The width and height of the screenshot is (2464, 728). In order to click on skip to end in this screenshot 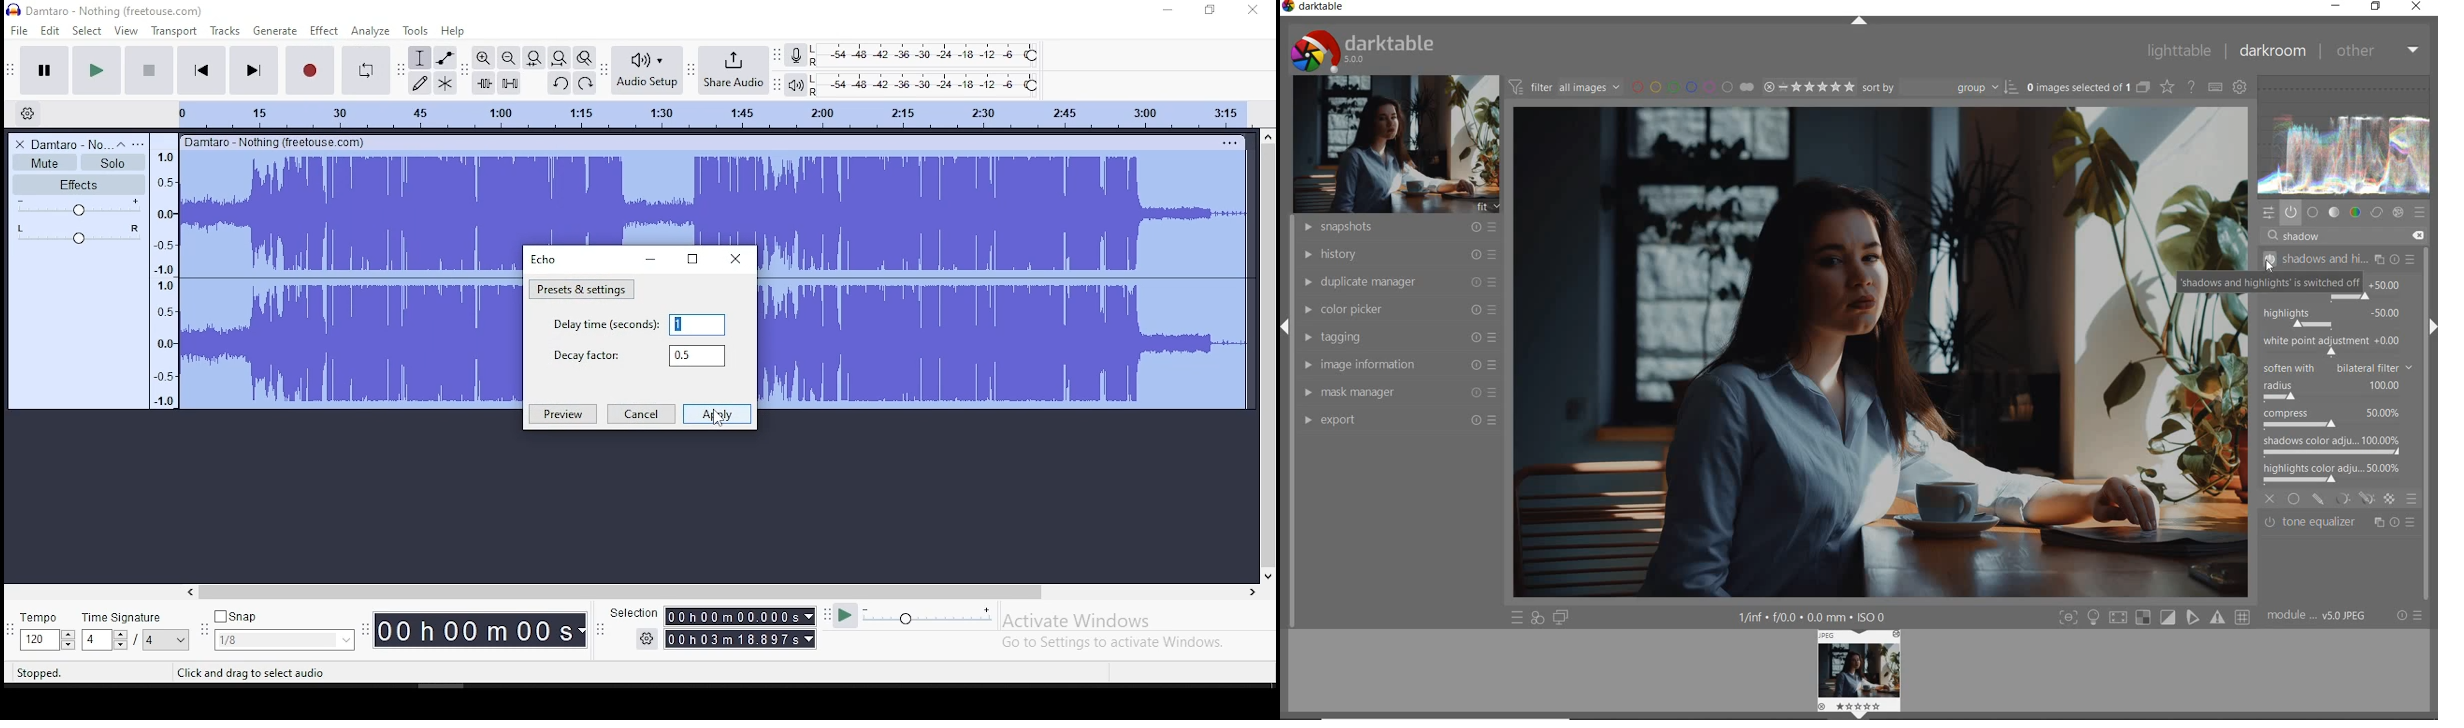, I will do `click(252, 70)`.